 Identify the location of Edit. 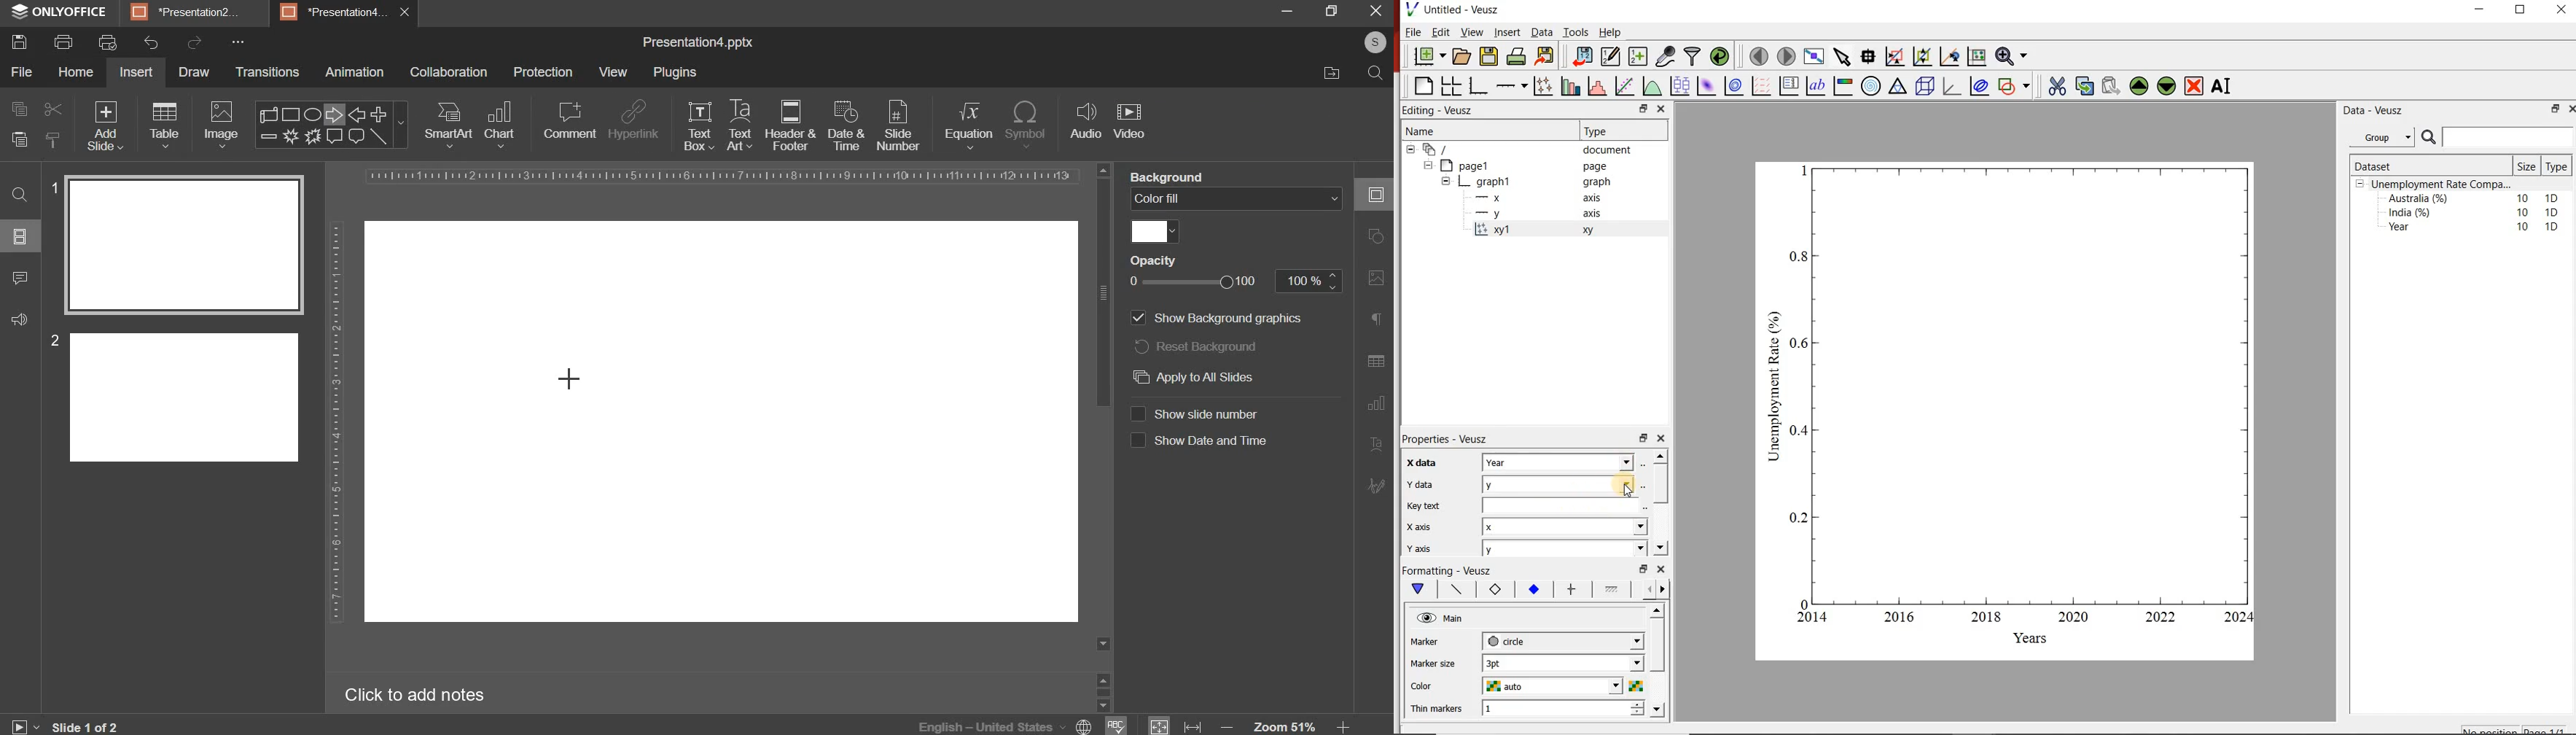
(1439, 32).